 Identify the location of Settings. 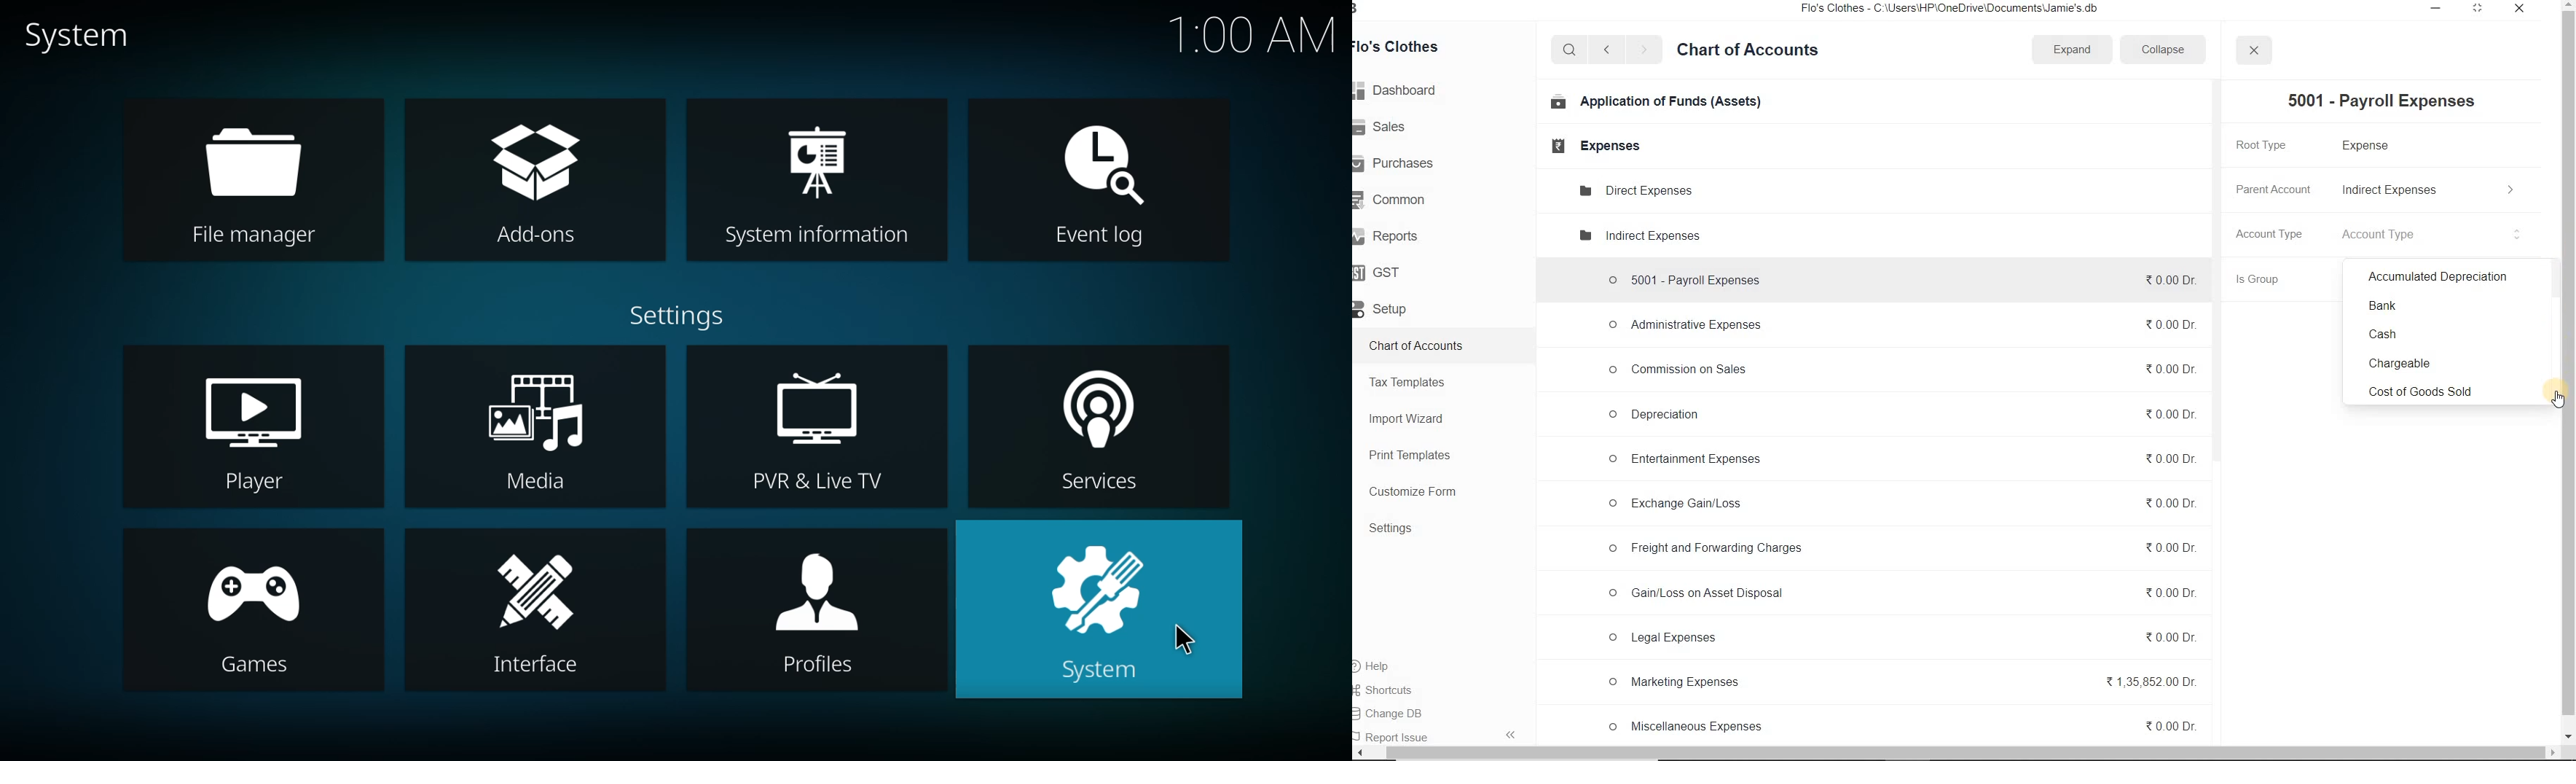
(1395, 528).